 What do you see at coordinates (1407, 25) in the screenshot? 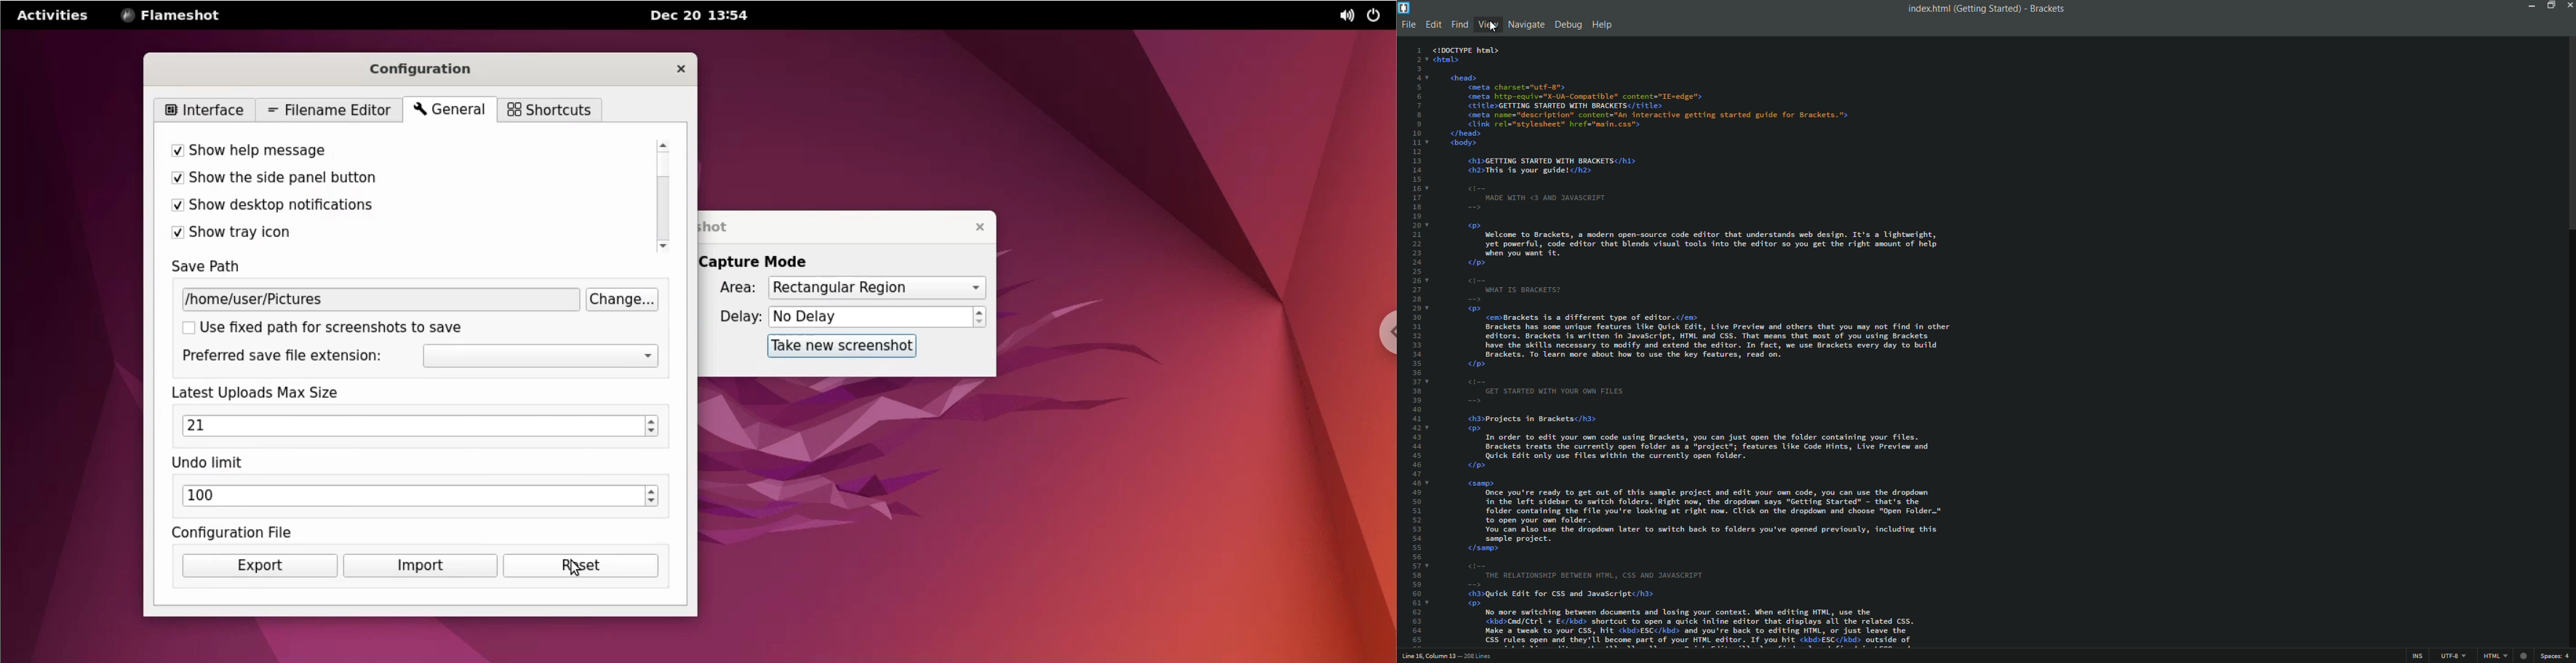
I see `file menu` at bounding box center [1407, 25].